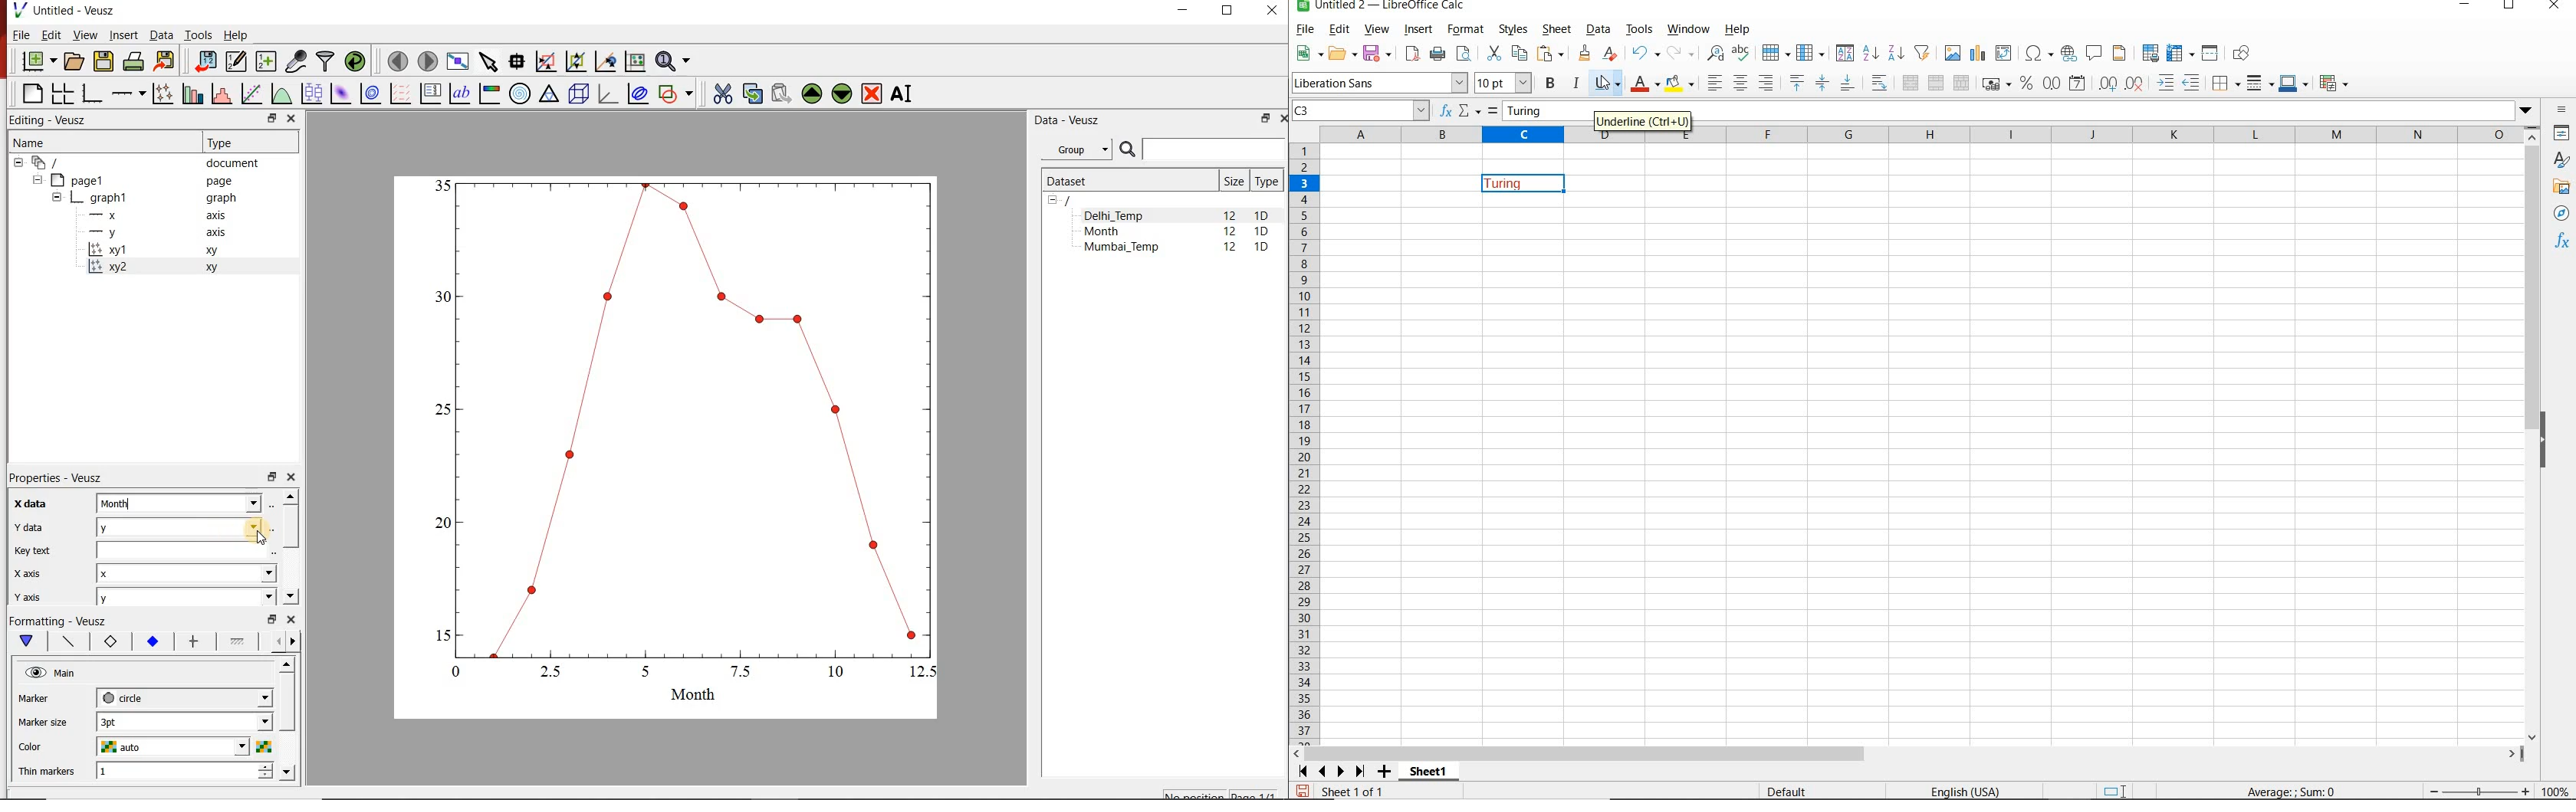  What do you see at coordinates (1070, 120) in the screenshot?
I see `Data - Veusz` at bounding box center [1070, 120].